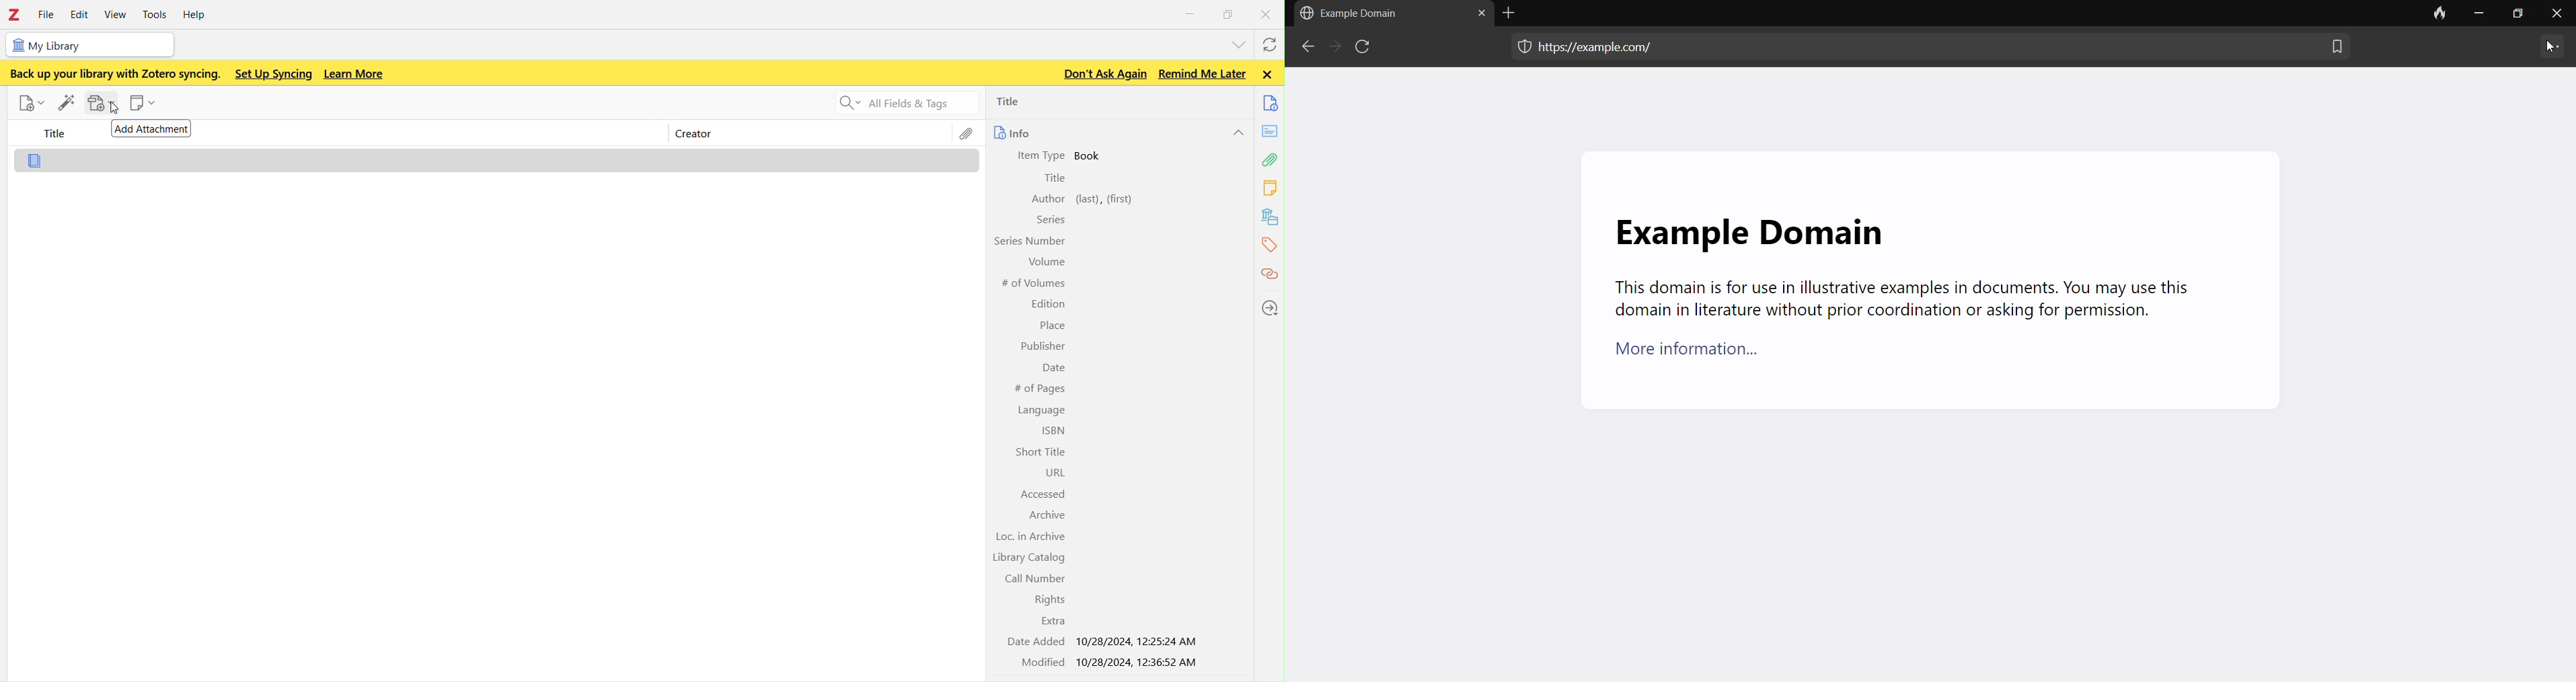  What do you see at coordinates (1052, 472) in the screenshot?
I see `URL` at bounding box center [1052, 472].